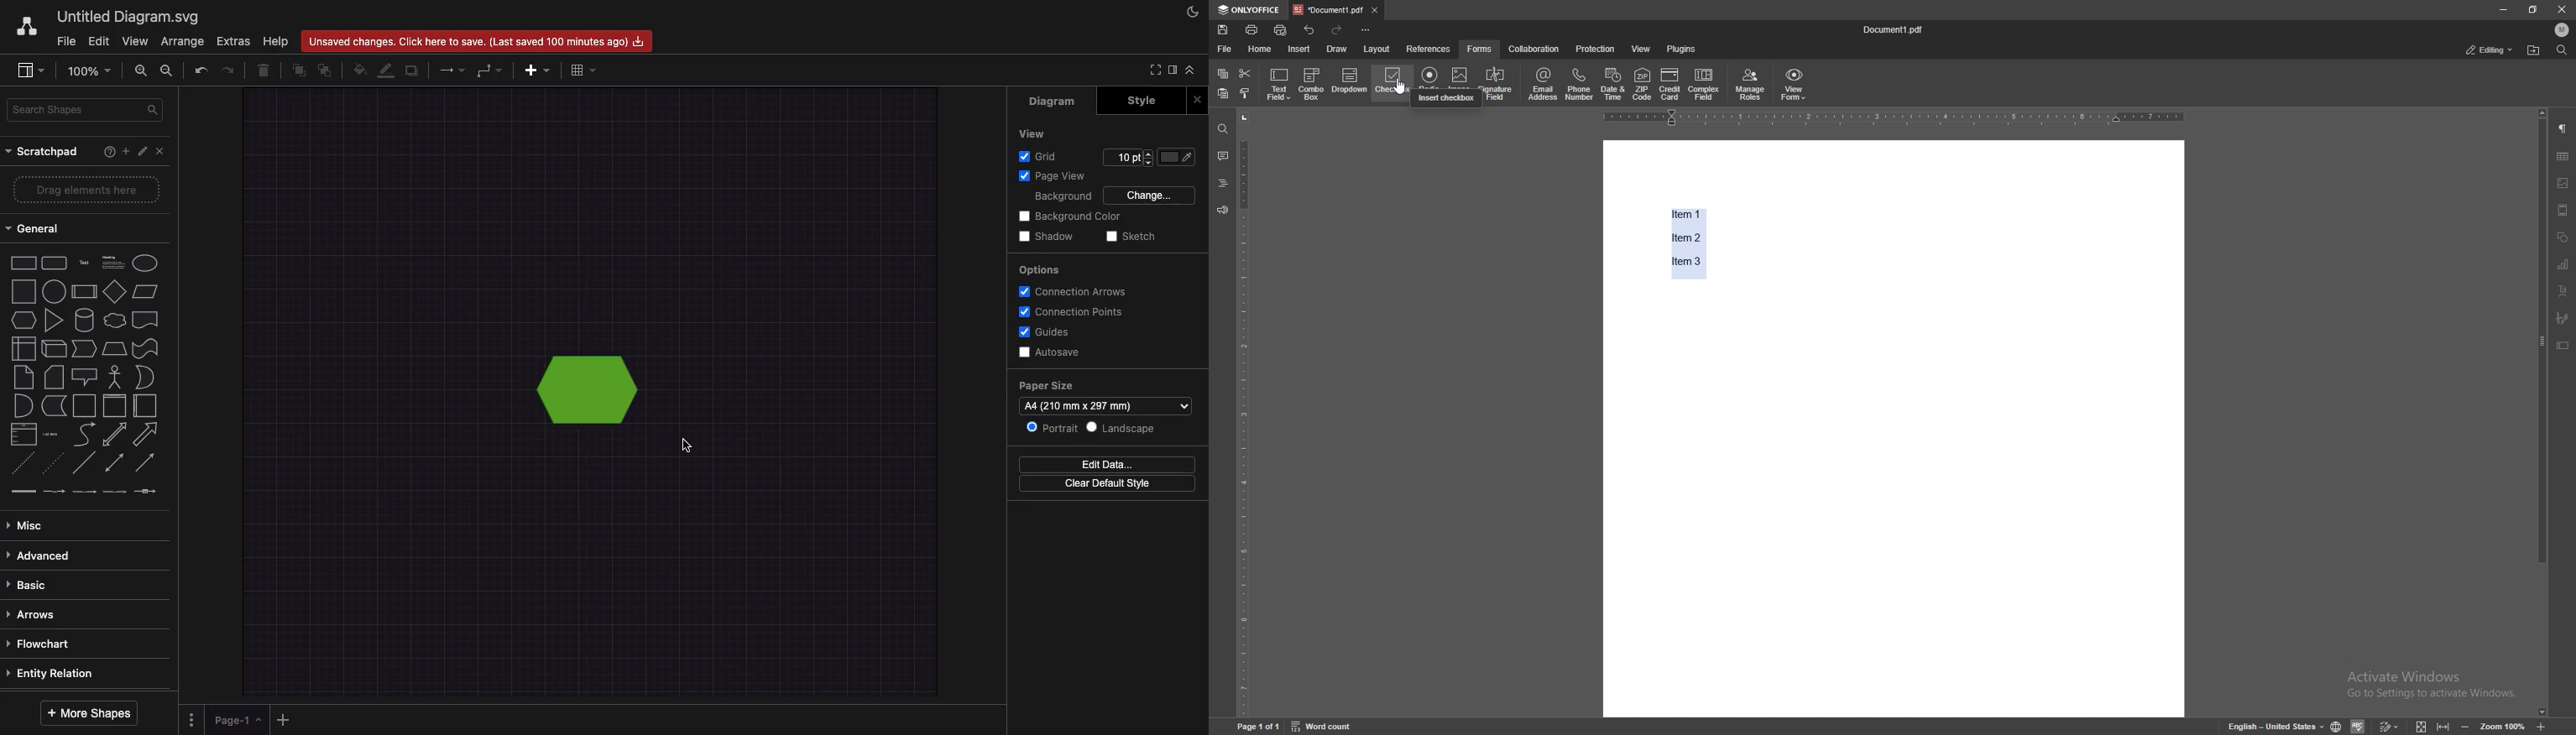 Image resolution: width=2576 pixels, height=756 pixels. What do you see at coordinates (1222, 129) in the screenshot?
I see `find` at bounding box center [1222, 129].